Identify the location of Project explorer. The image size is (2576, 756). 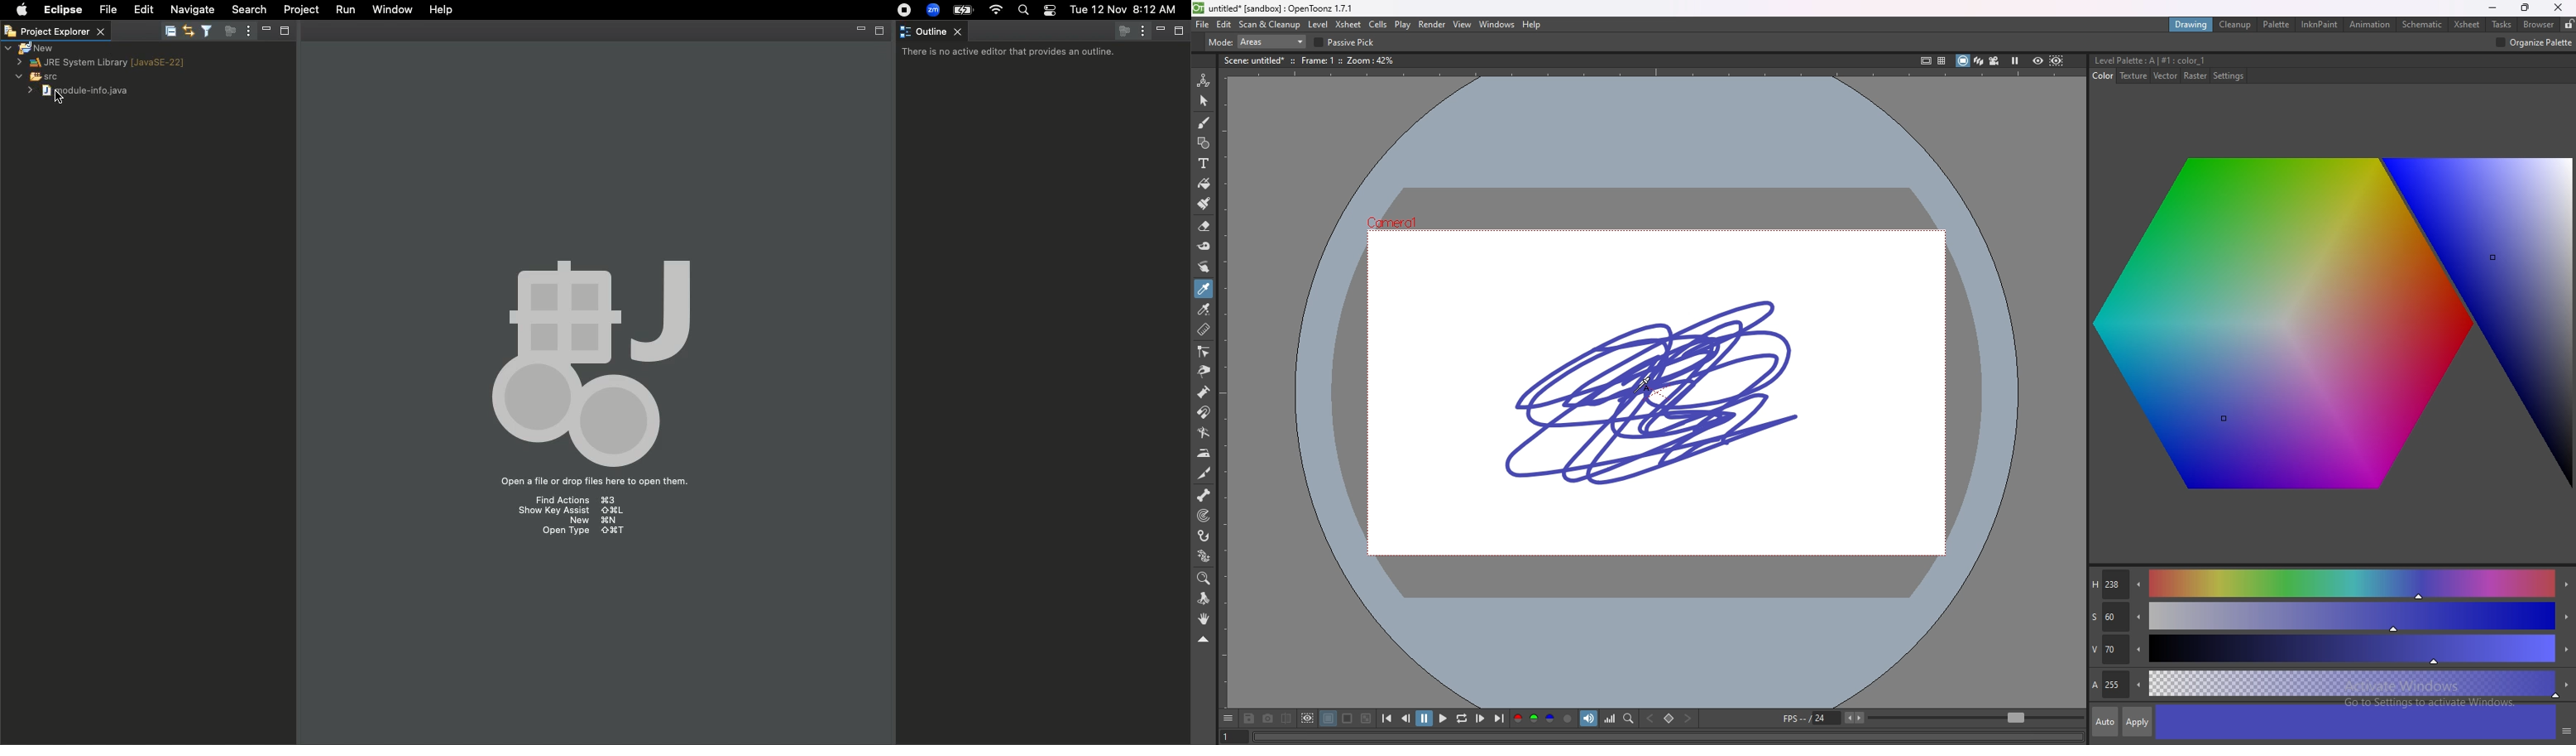
(58, 30).